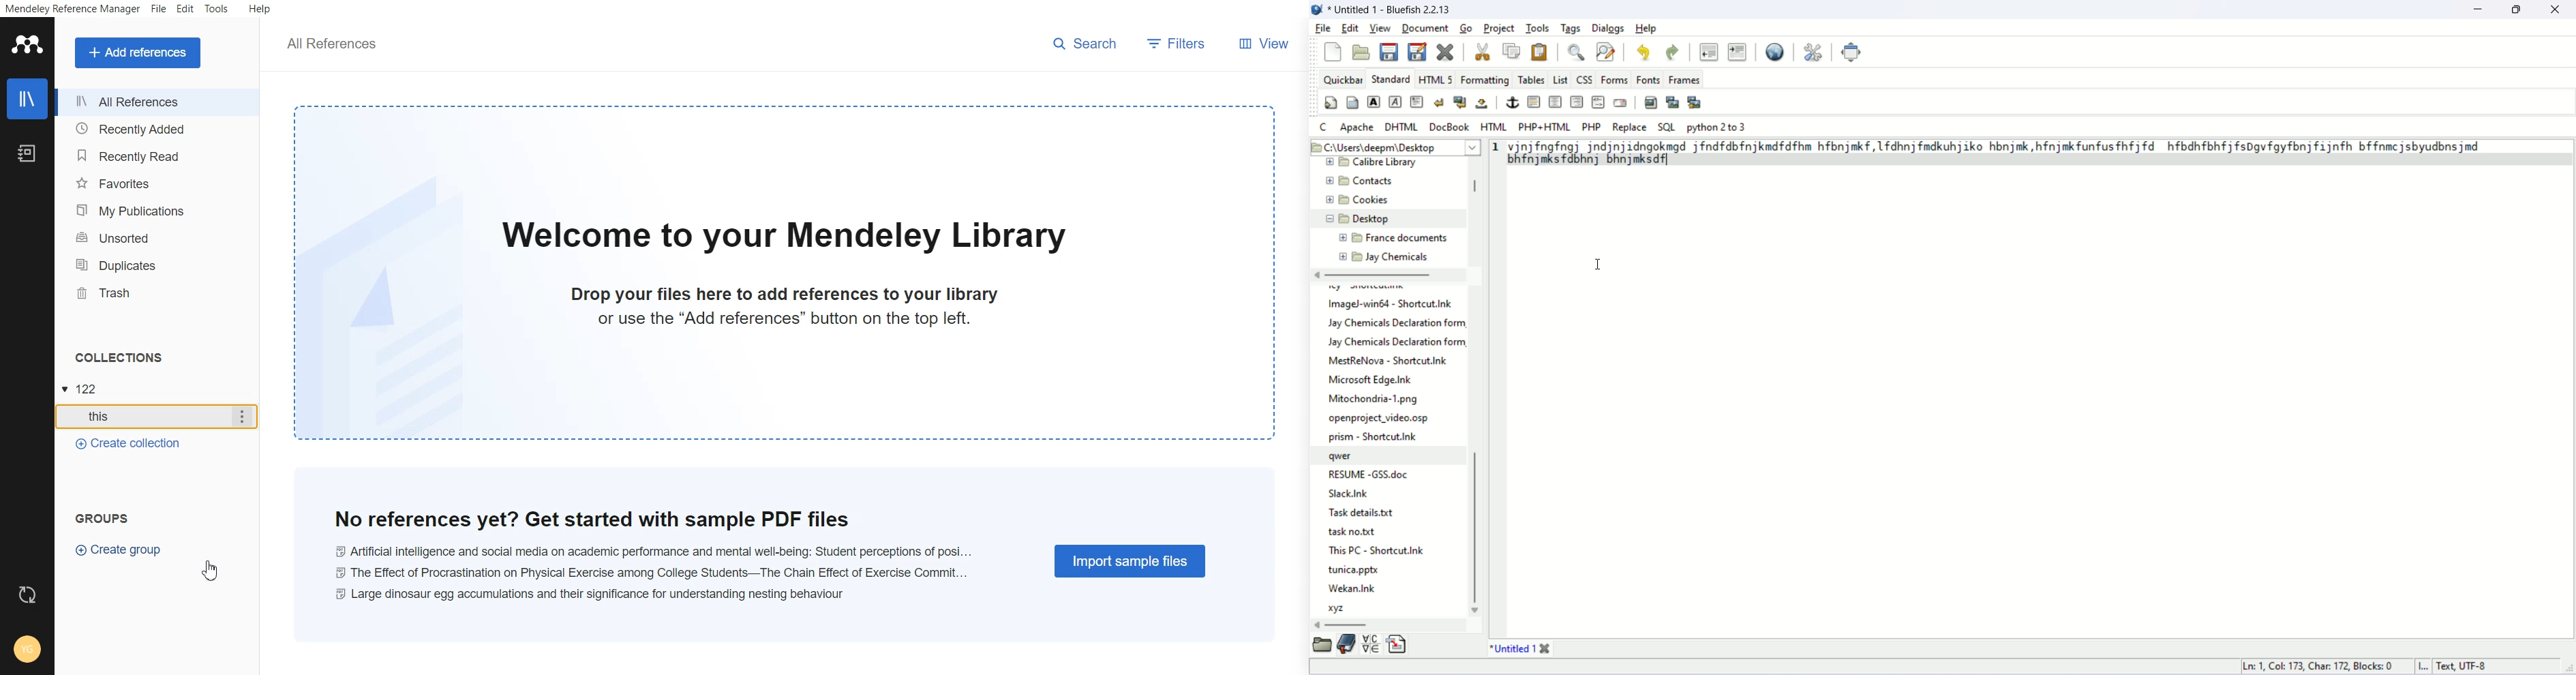 Image resolution: width=2576 pixels, height=700 pixels. What do you see at coordinates (1592, 127) in the screenshot?
I see `PHP` at bounding box center [1592, 127].